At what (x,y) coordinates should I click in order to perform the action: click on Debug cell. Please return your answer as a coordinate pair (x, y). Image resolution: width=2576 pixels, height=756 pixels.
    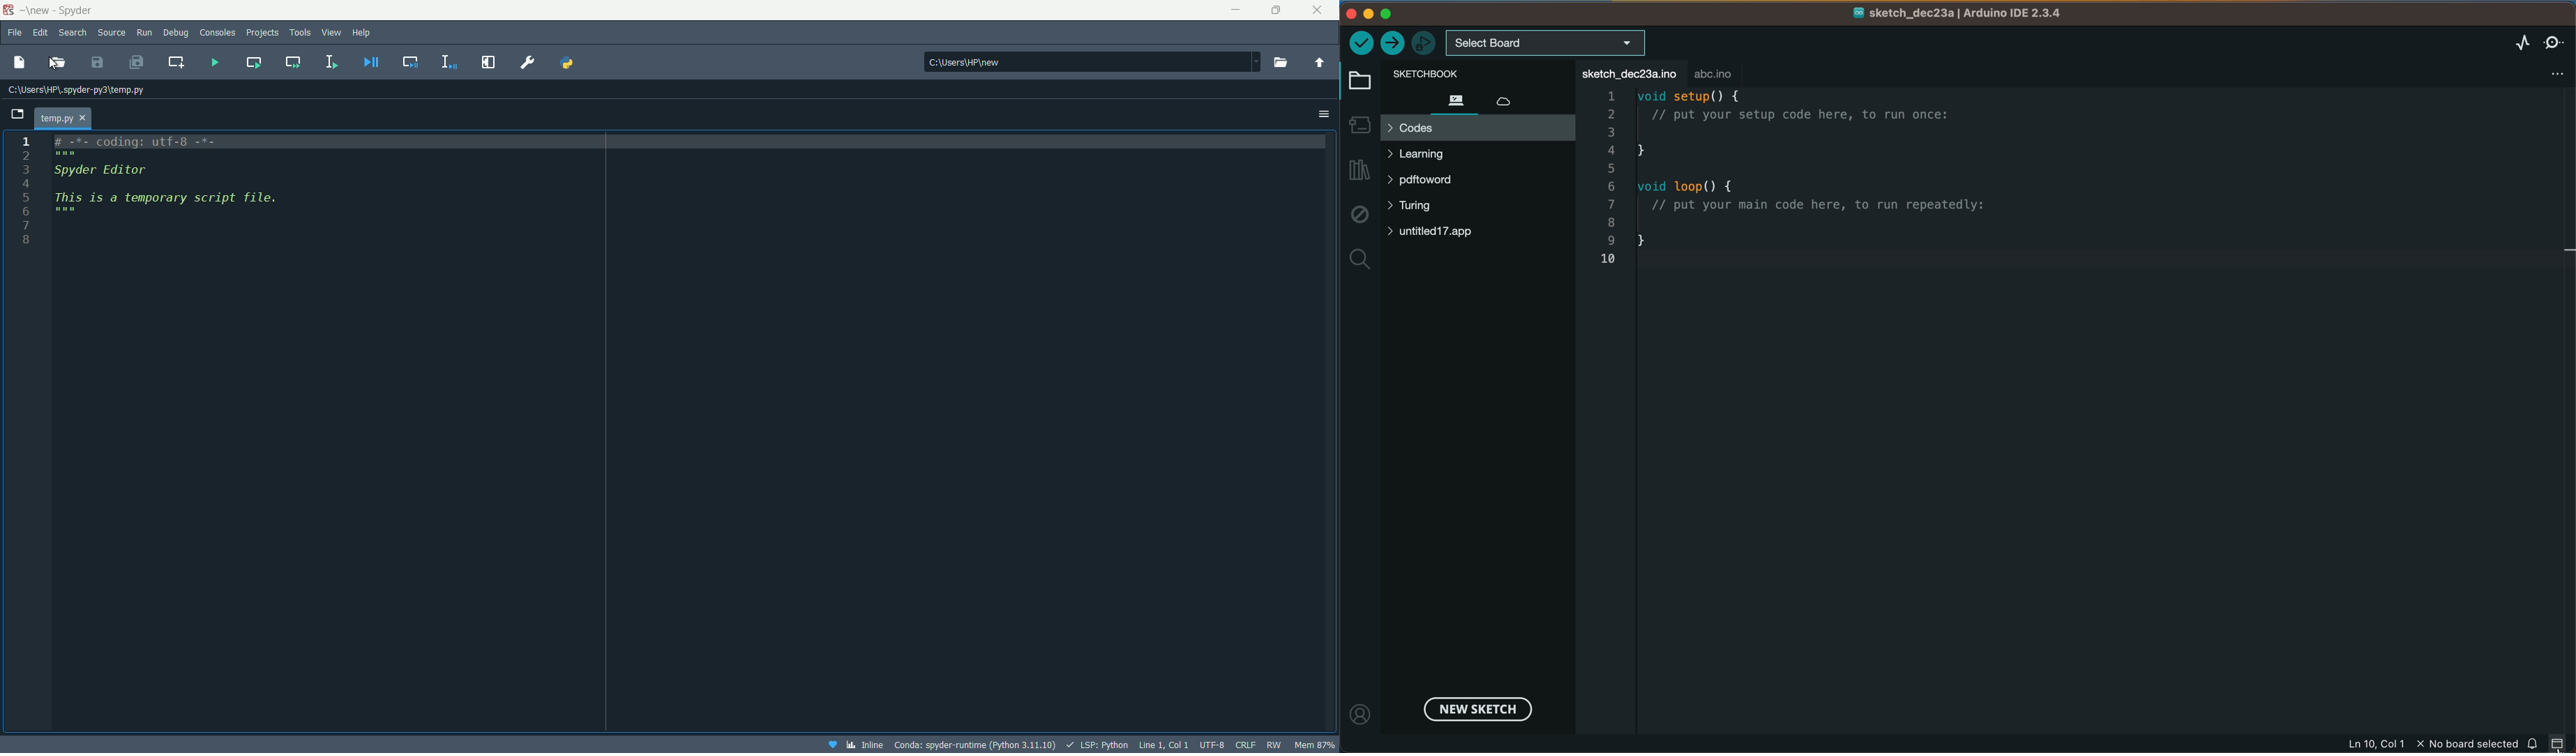
    Looking at the image, I should click on (407, 62).